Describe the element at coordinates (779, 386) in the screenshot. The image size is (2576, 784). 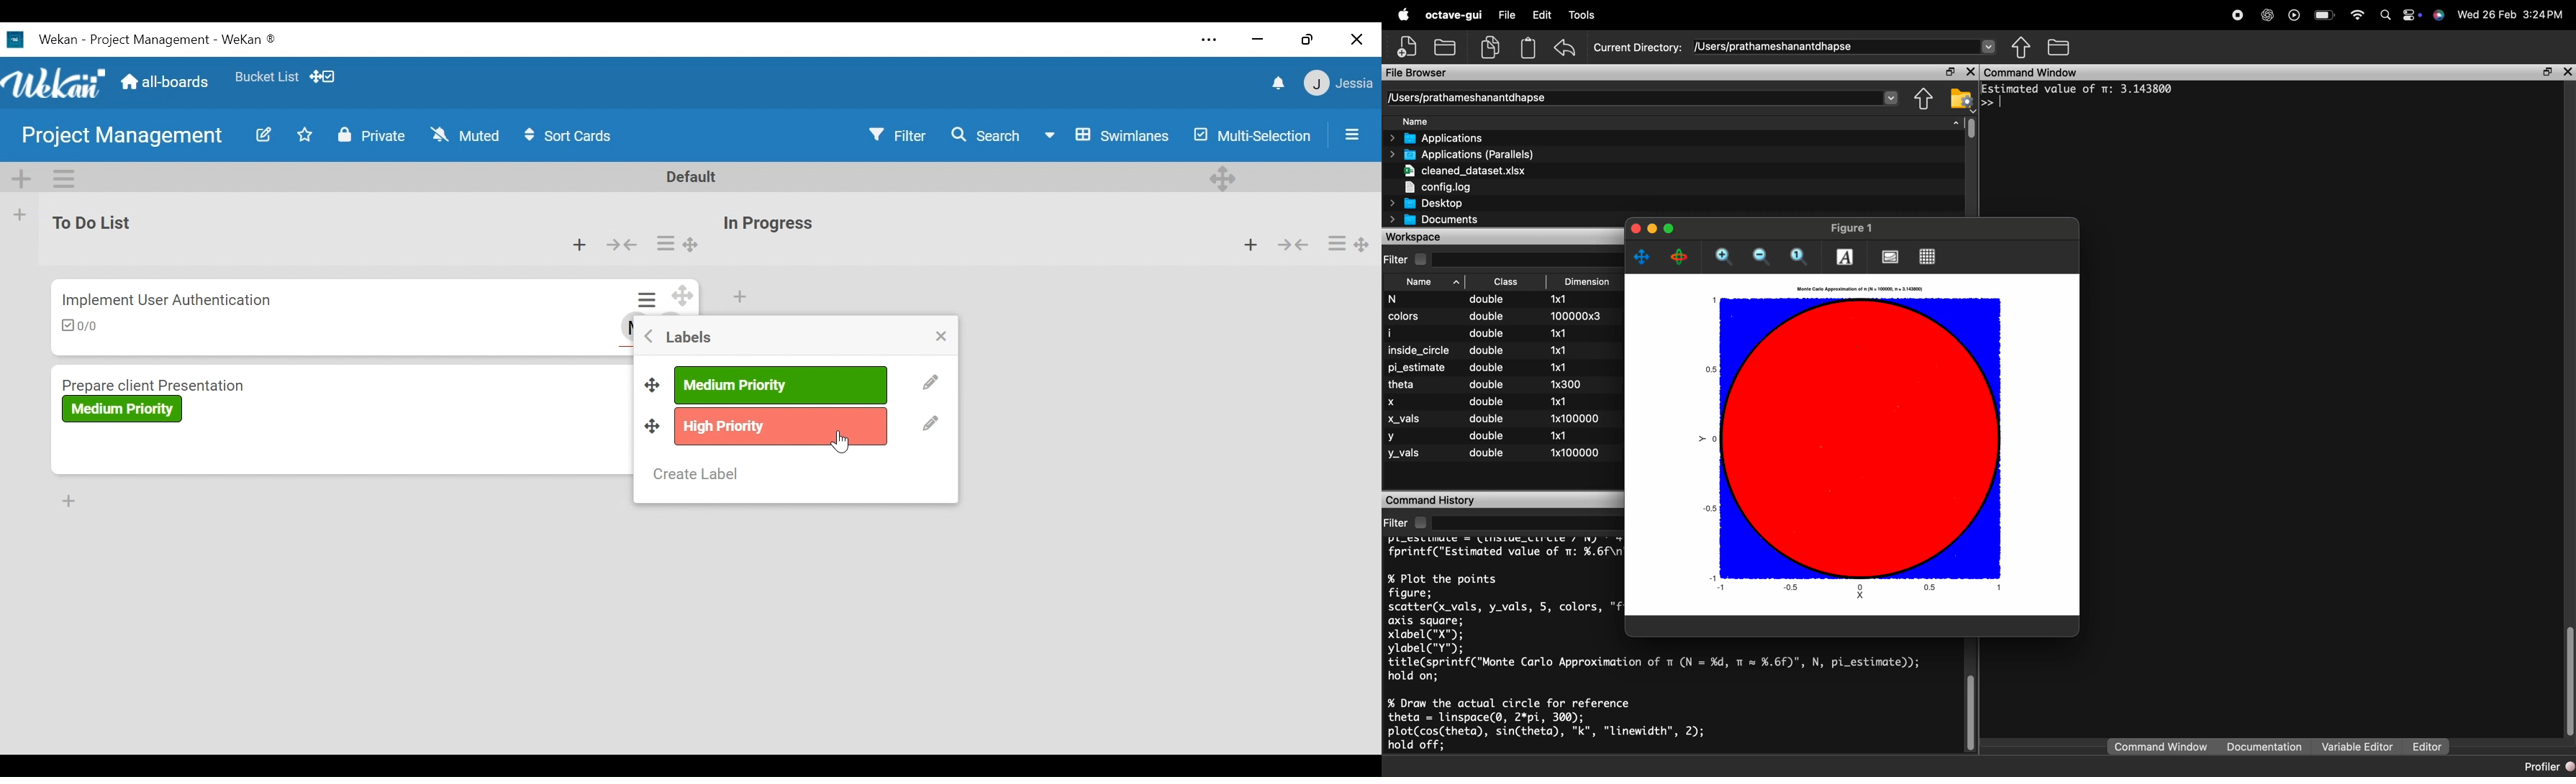
I see `label` at that location.